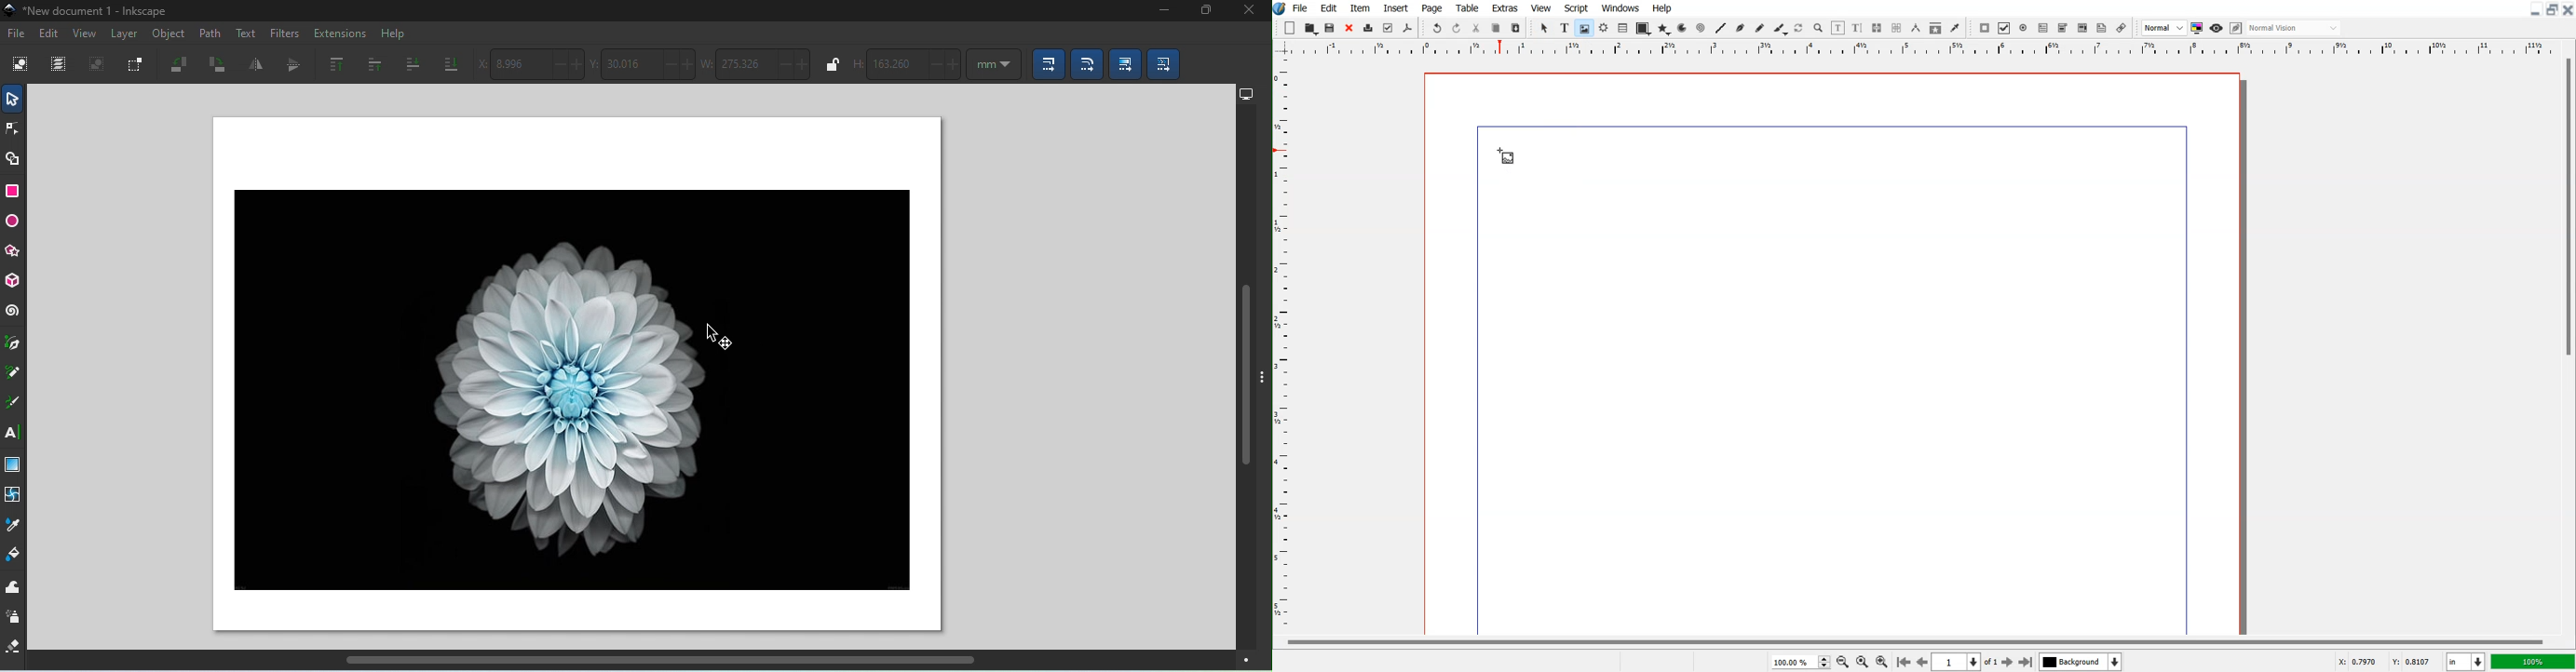 The image size is (2576, 672). I want to click on File name, so click(88, 11).